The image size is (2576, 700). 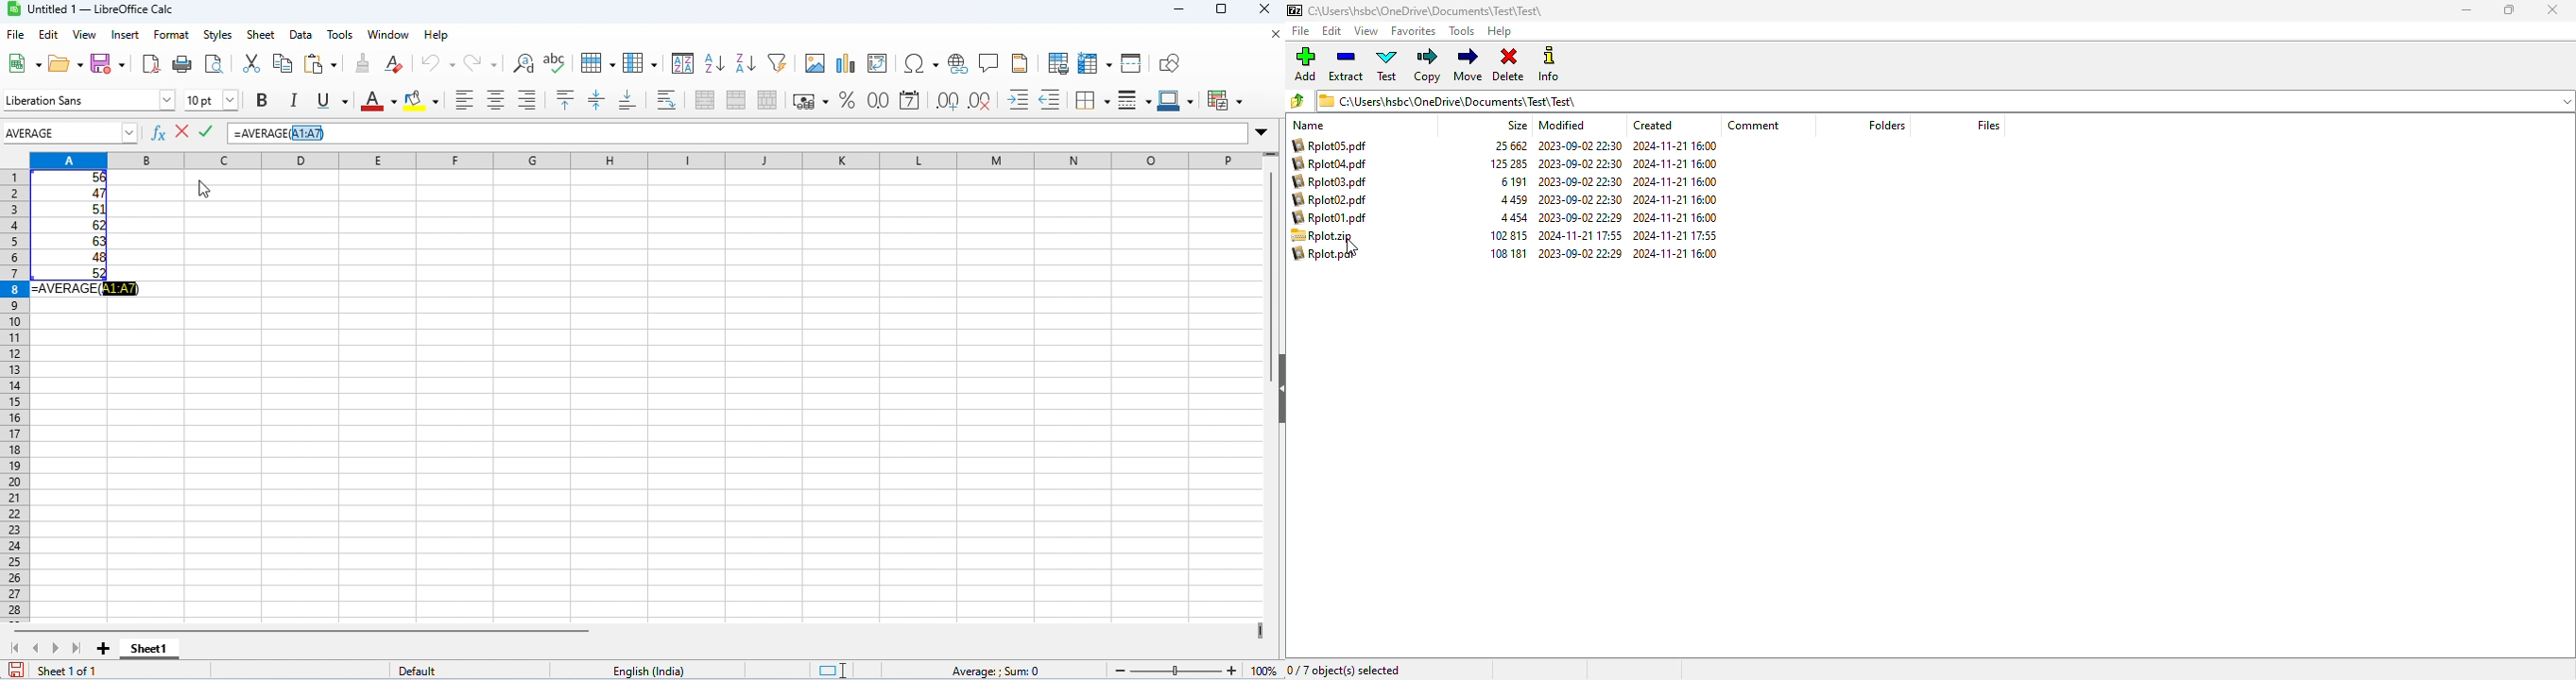 What do you see at coordinates (85, 35) in the screenshot?
I see `view` at bounding box center [85, 35].